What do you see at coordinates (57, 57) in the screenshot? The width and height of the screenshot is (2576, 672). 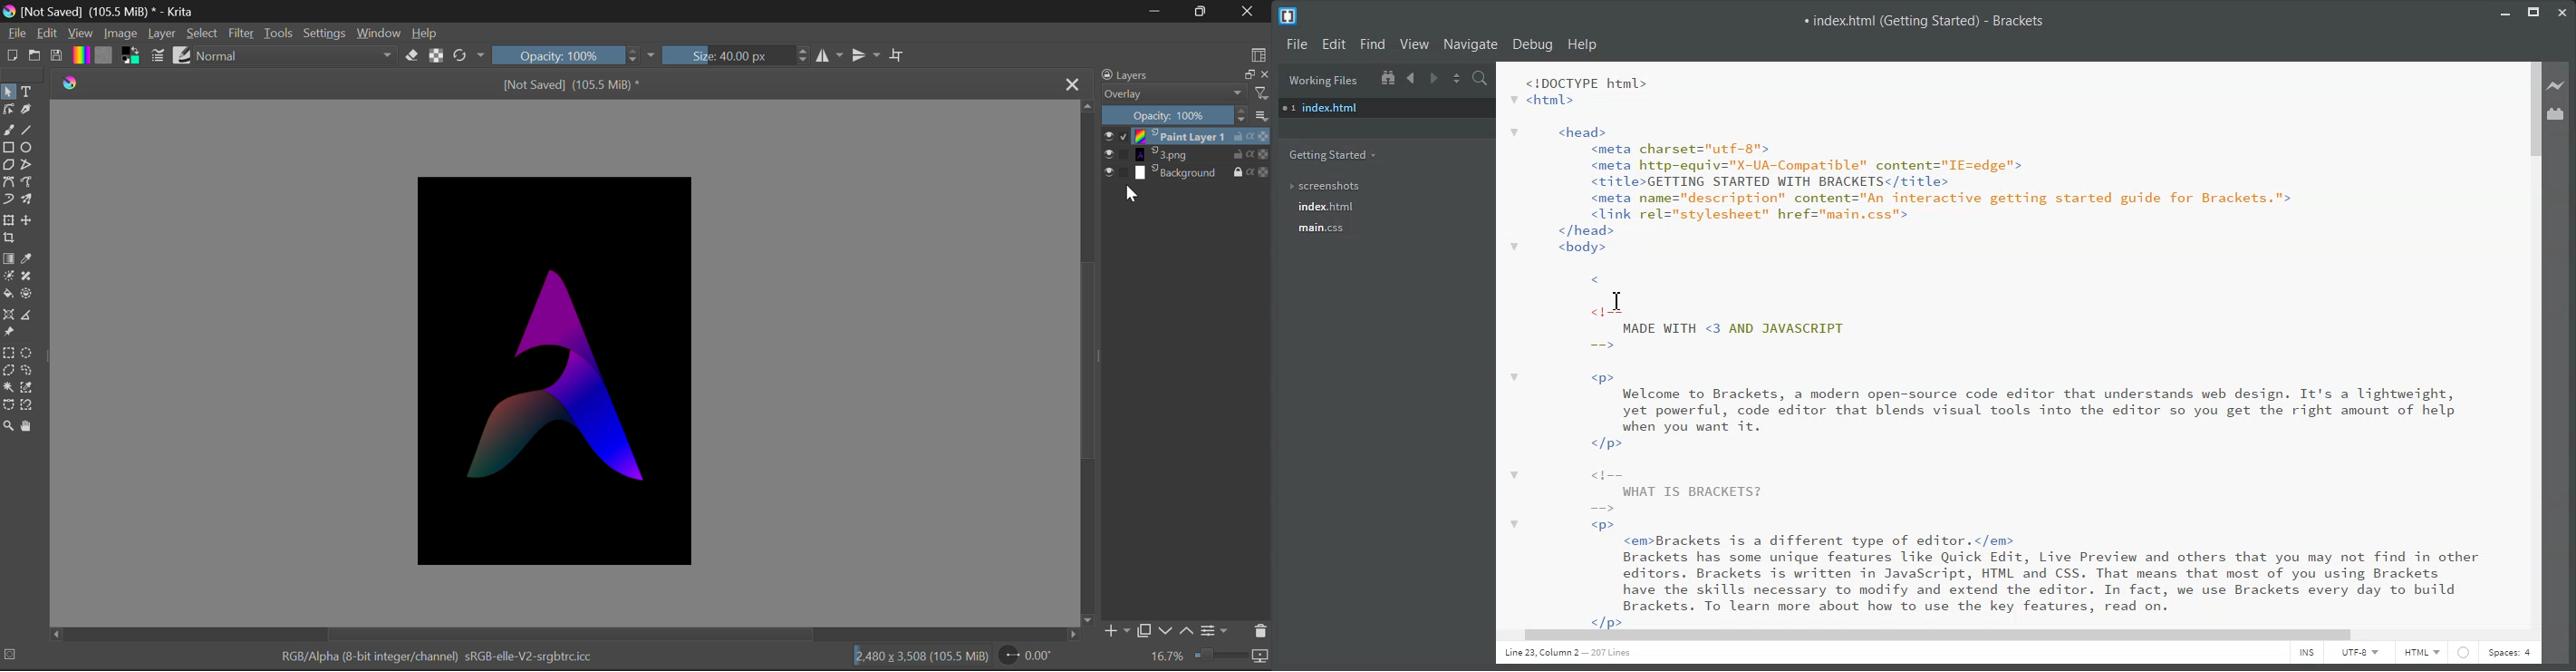 I see `Save` at bounding box center [57, 57].